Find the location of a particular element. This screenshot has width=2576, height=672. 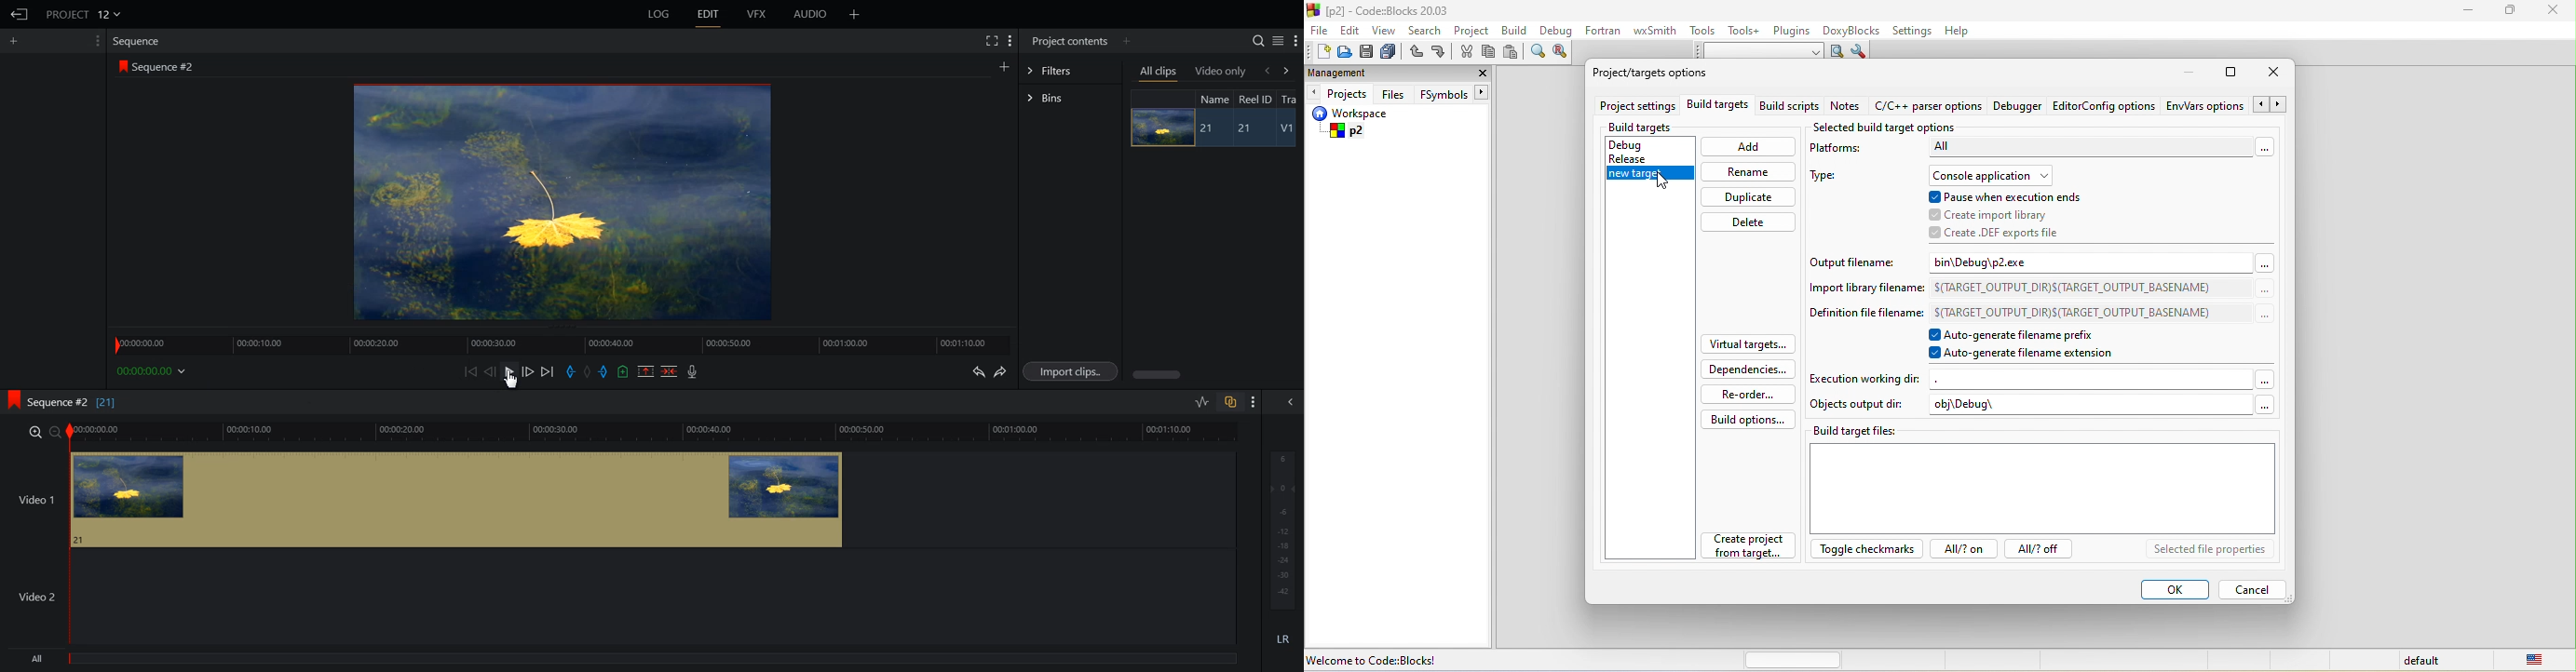

close is located at coordinates (2276, 74).